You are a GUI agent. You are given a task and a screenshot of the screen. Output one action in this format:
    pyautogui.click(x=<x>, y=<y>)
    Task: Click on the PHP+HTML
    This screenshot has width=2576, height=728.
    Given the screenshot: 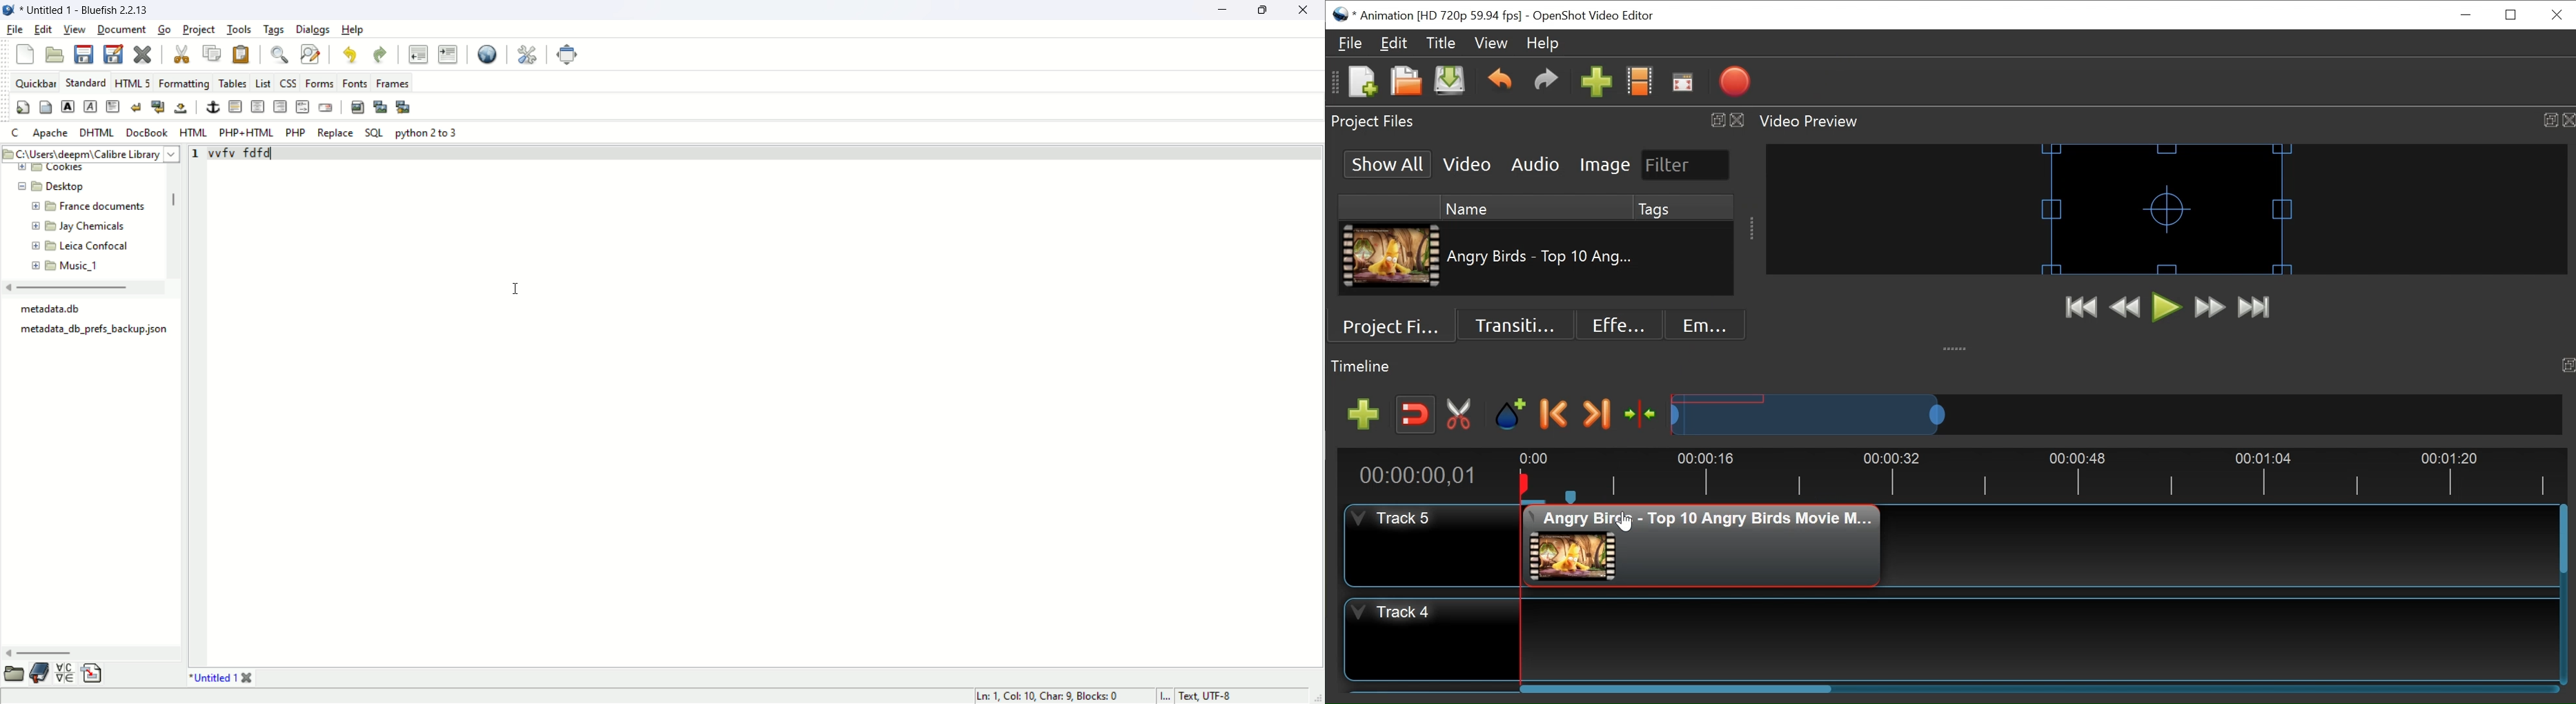 What is the action you would take?
    pyautogui.click(x=247, y=133)
    